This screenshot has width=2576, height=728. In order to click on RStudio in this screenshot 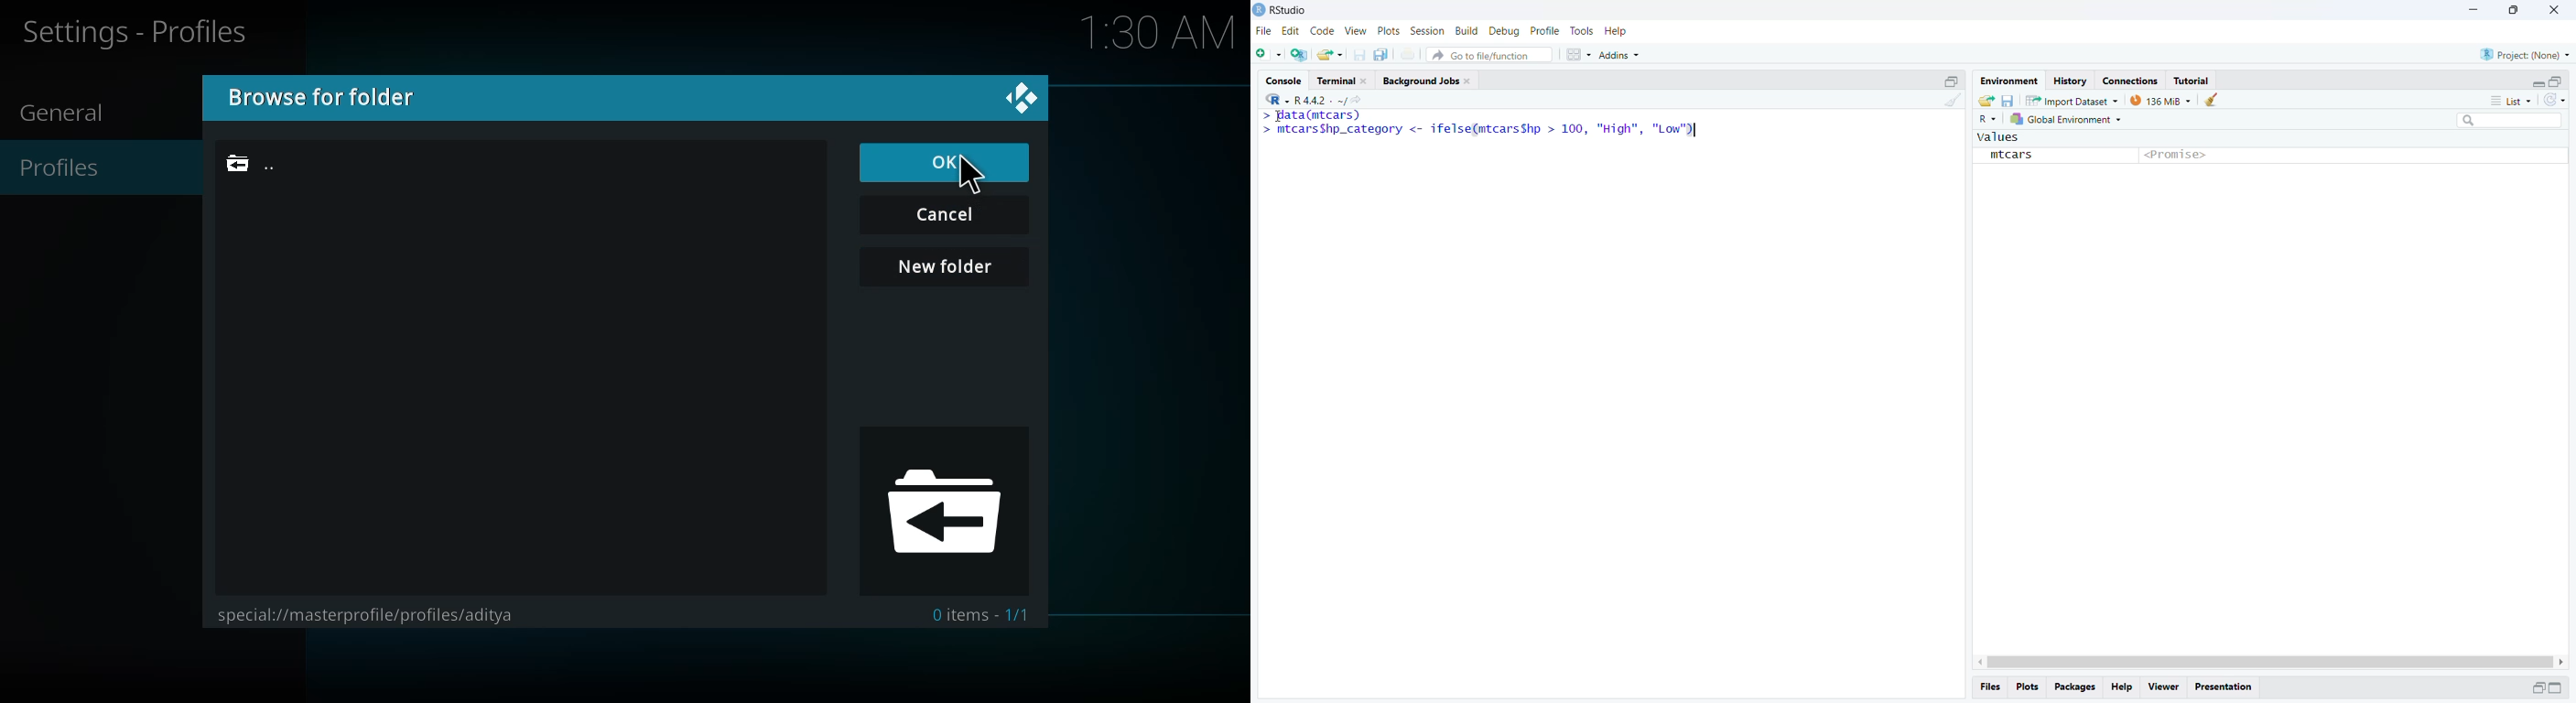, I will do `click(1287, 10)`.